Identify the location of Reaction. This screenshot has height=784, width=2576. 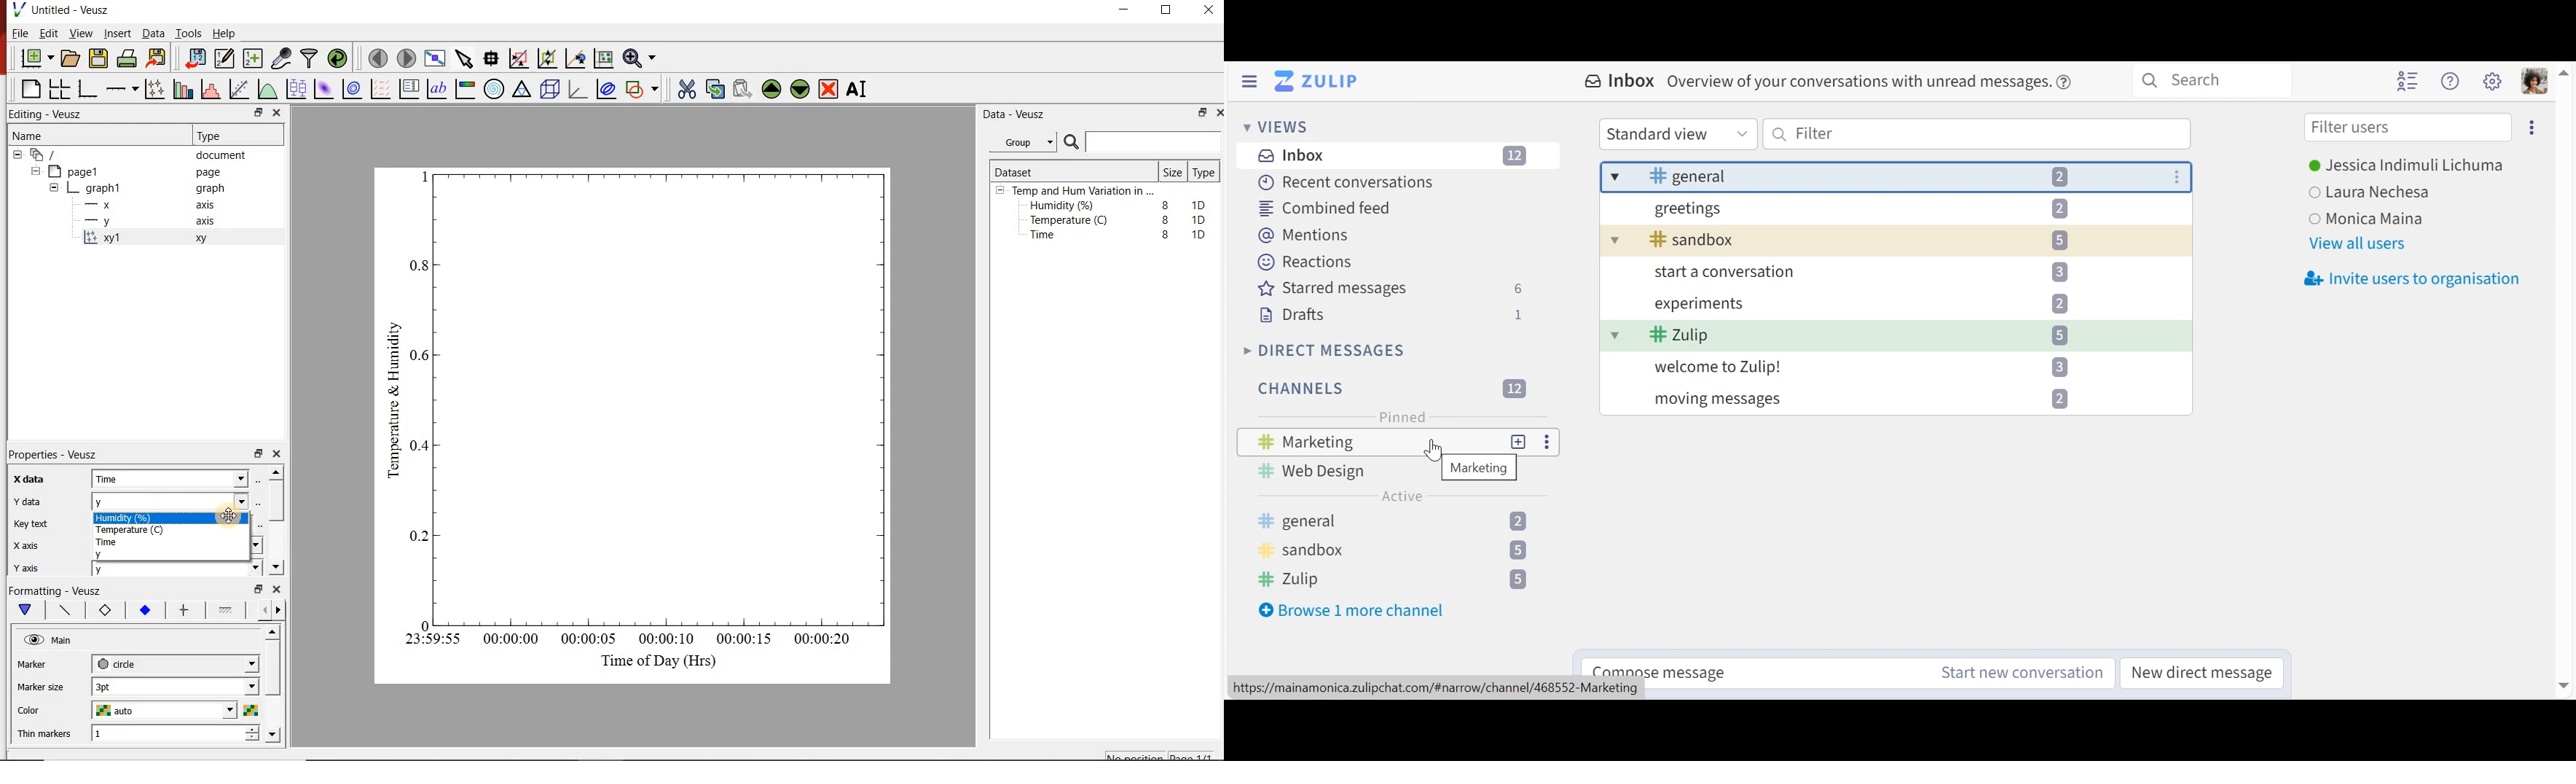
(1305, 261).